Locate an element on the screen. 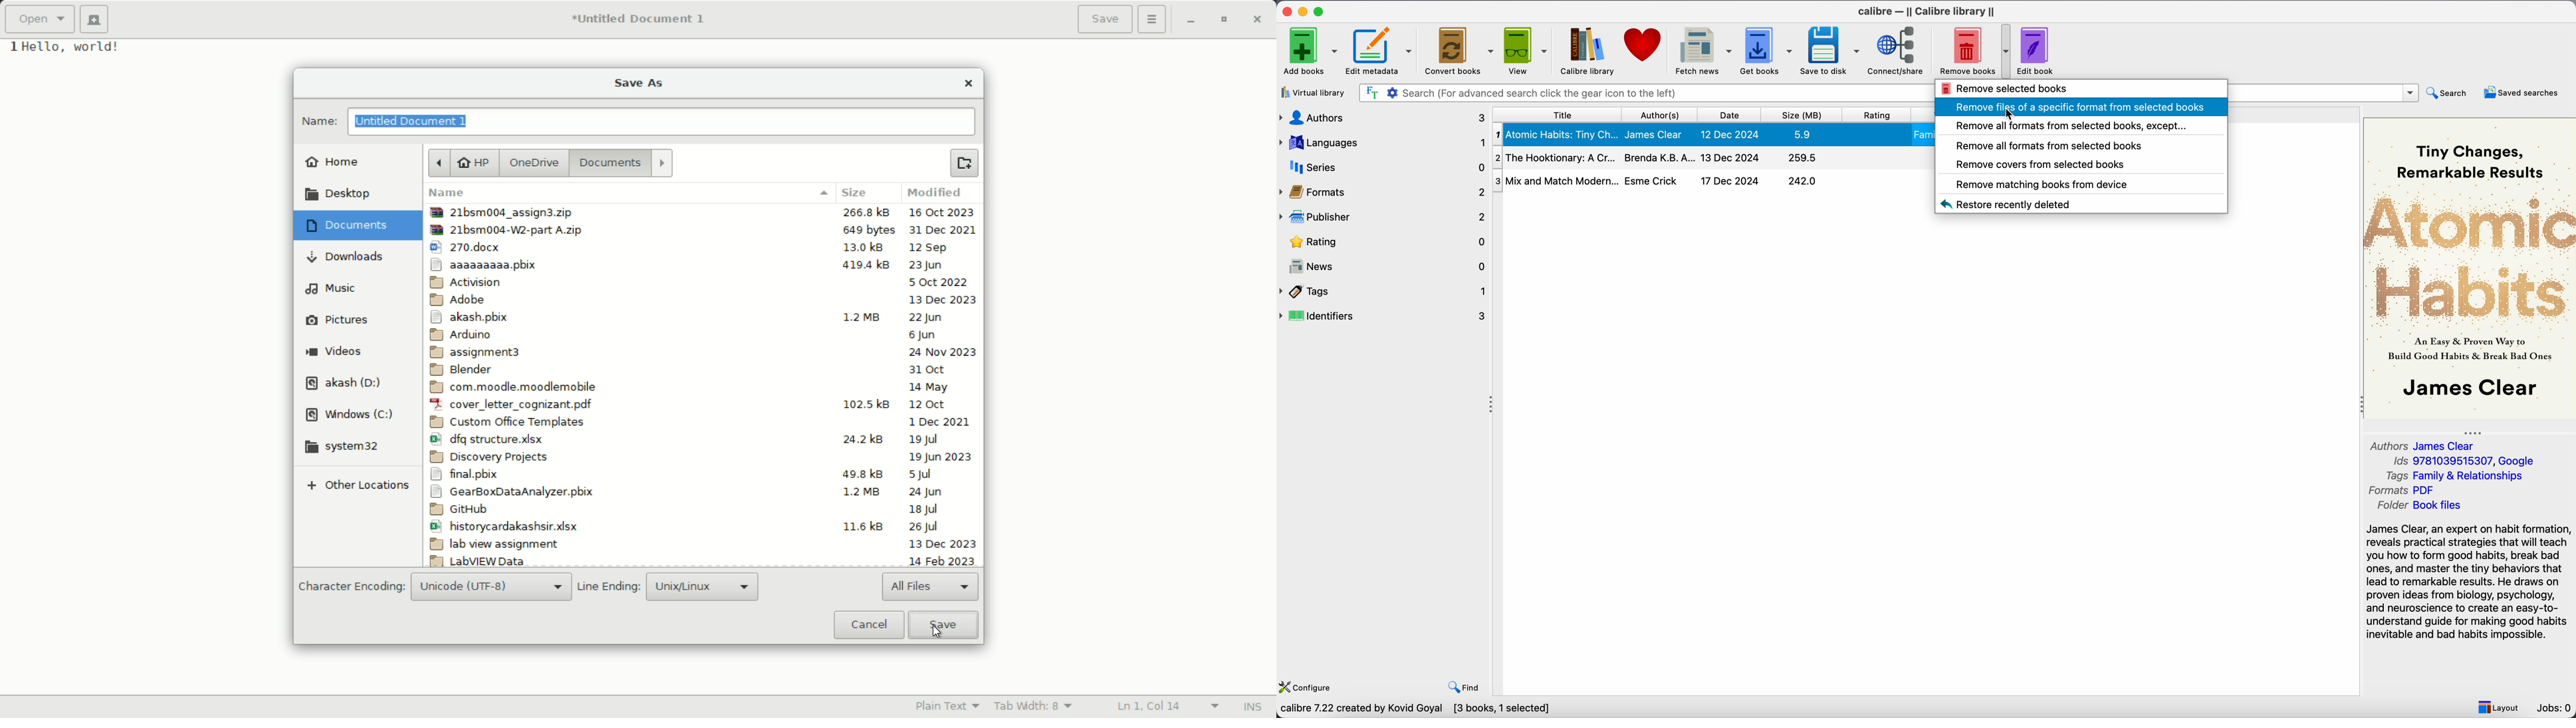 The height and width of the screenshot is (728, 2576). remove matching books from device is located at coordinates (2043, 185).